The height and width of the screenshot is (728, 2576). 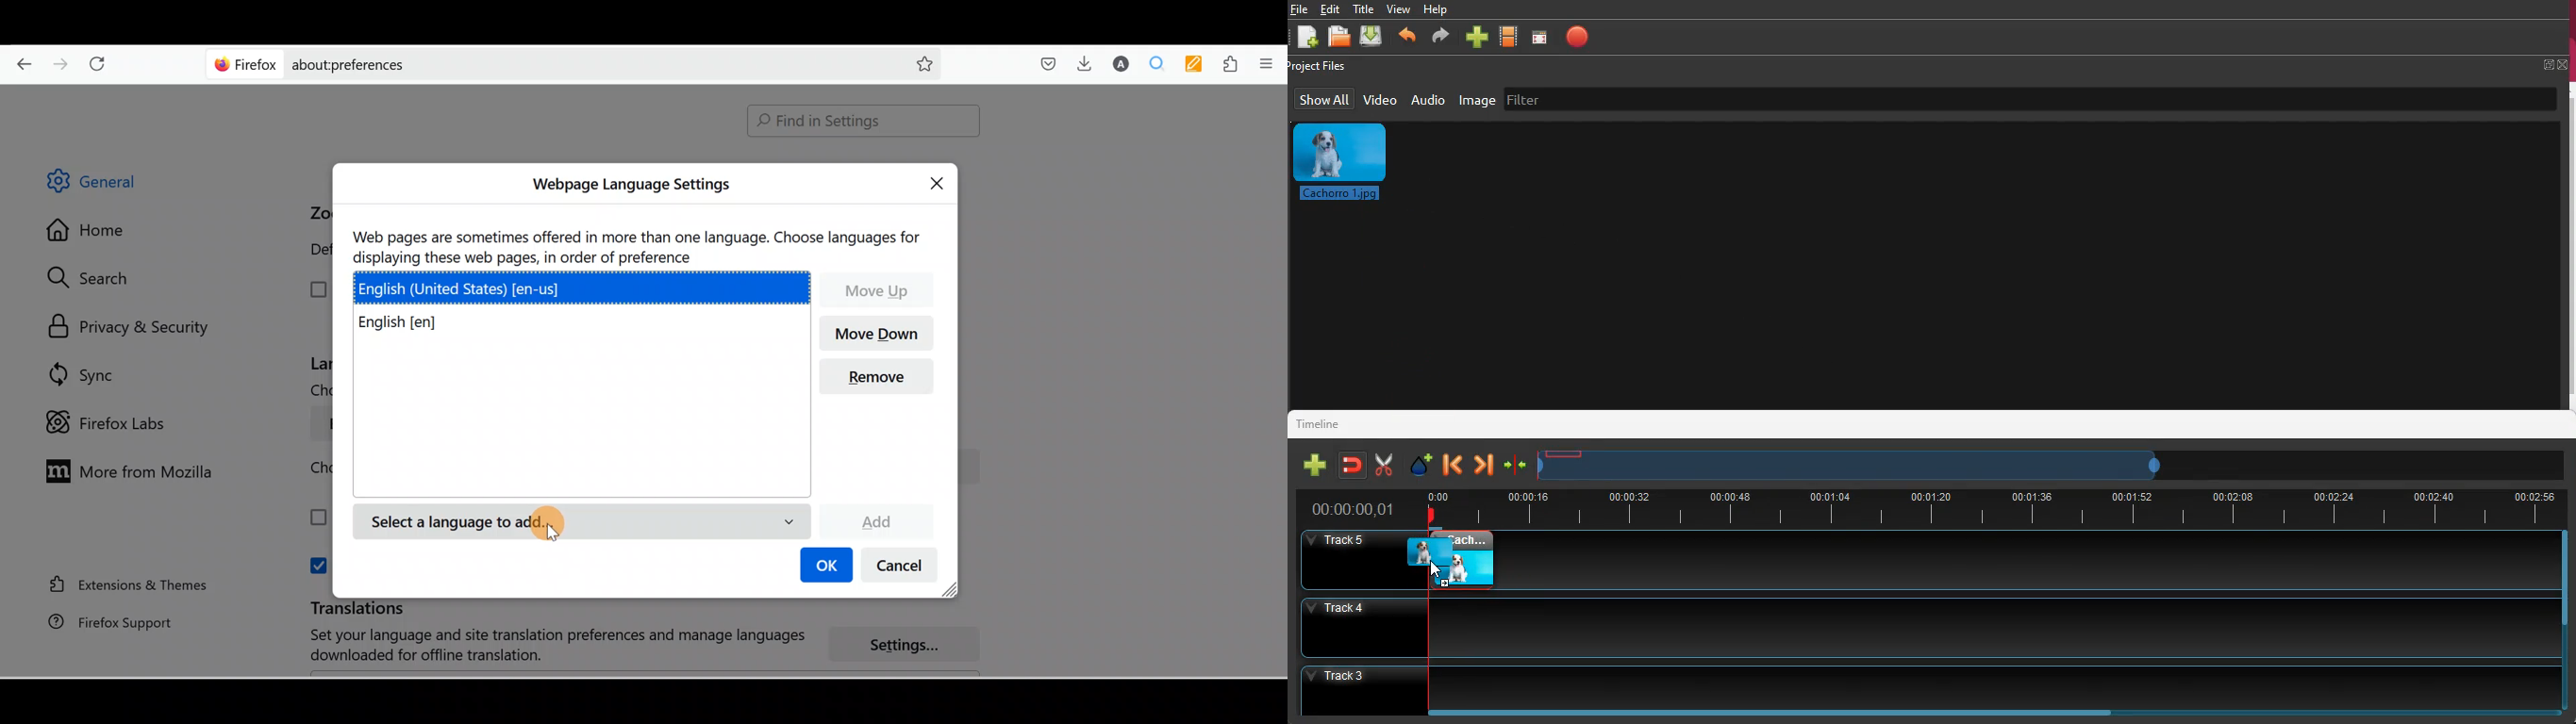 I want to click on audio, so click(x=1428, y=99).